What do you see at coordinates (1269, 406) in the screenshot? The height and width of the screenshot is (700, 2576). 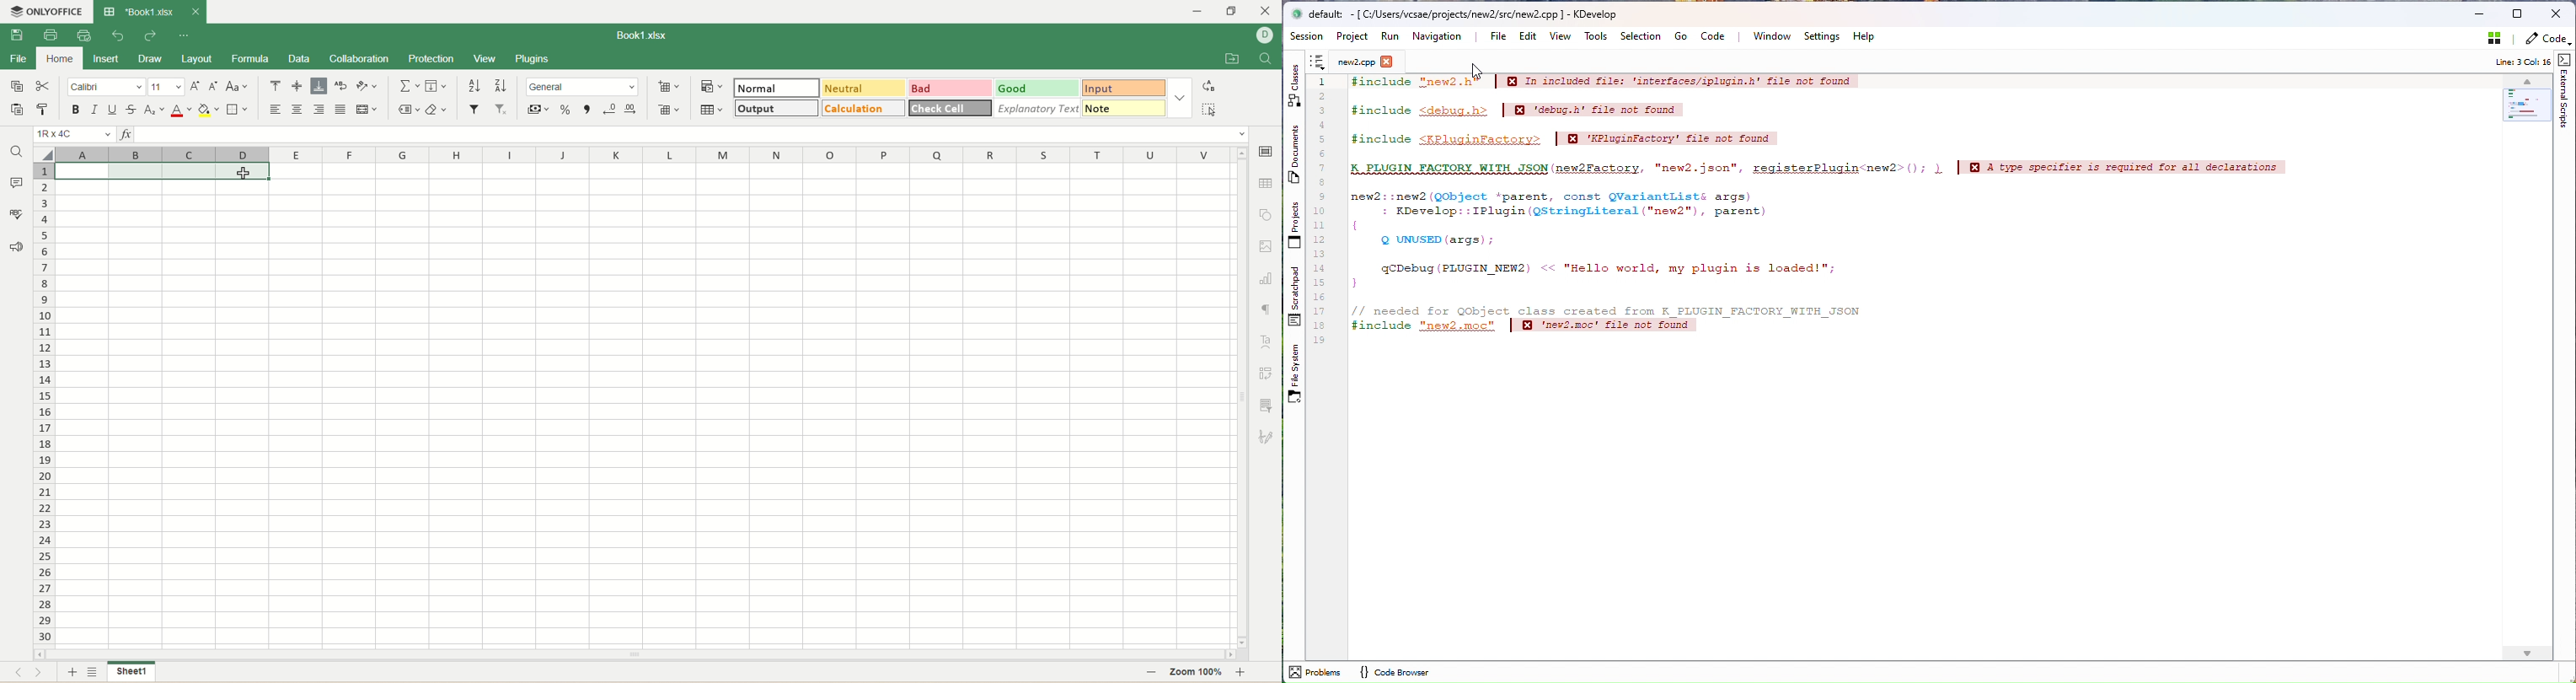 I see `slicer settings` at bounding box center [1269, 406].